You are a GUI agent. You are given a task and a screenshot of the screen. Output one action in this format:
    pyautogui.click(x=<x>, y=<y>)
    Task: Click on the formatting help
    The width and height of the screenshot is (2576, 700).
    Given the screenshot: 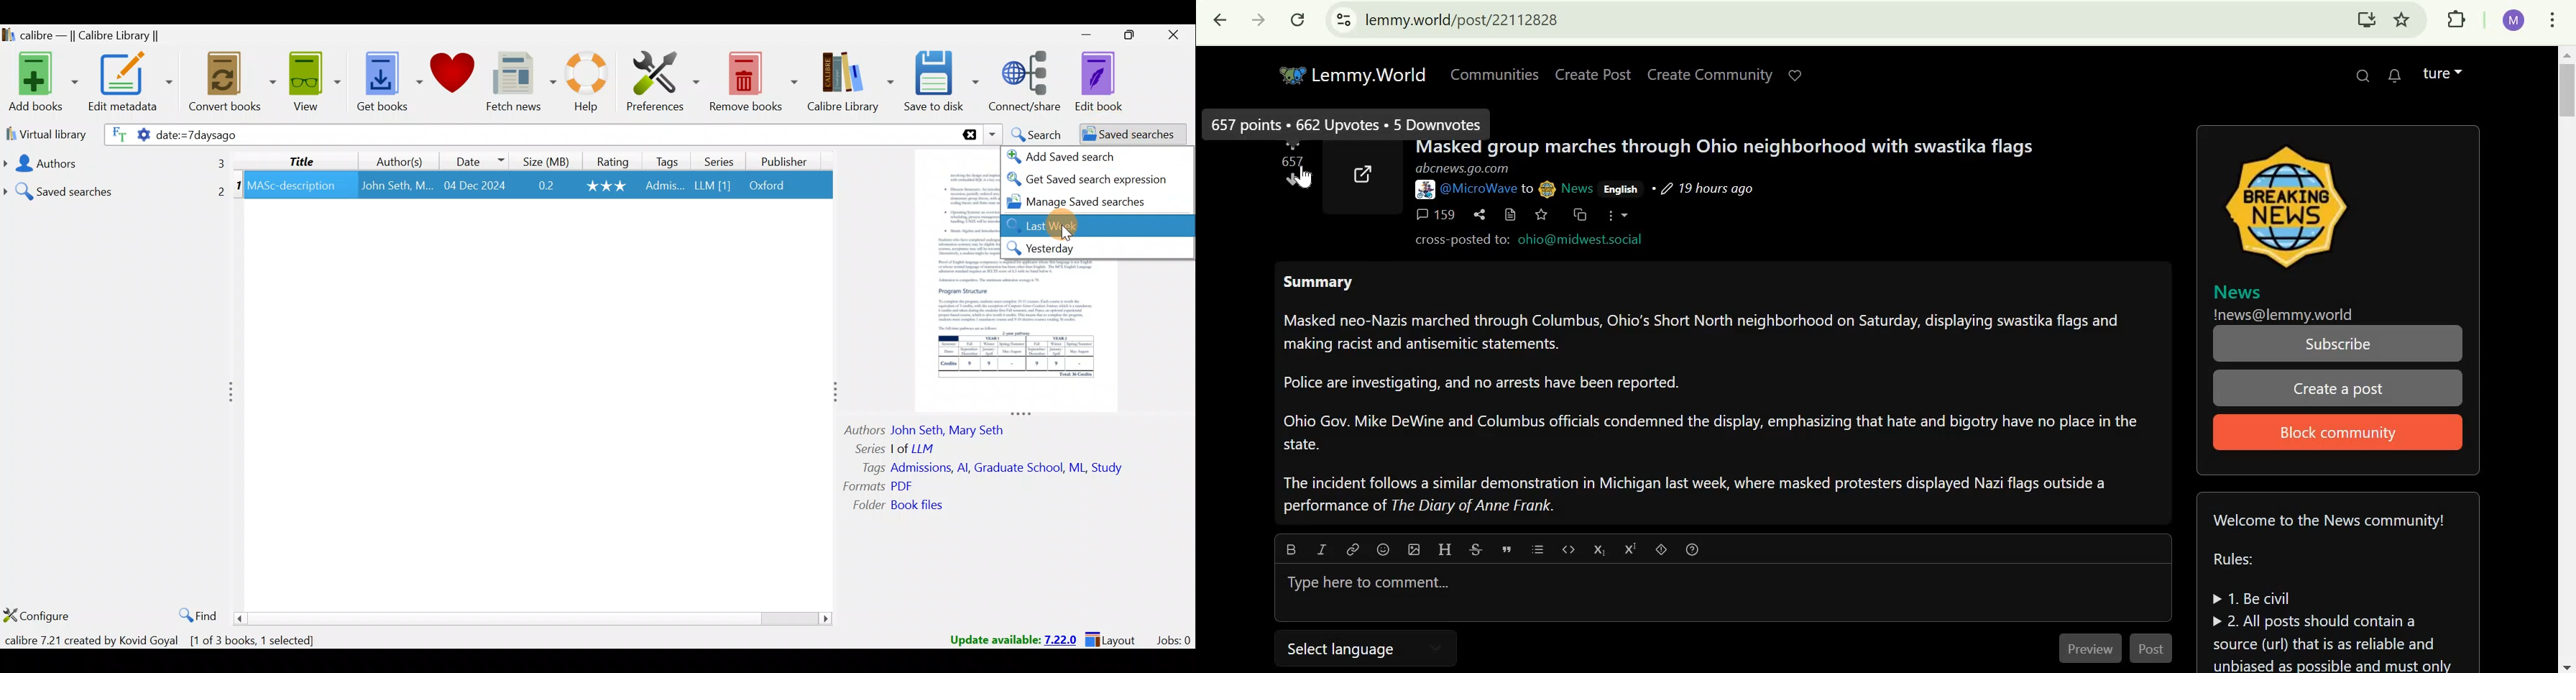 What is the action you would take?
    pyautogui.click(x=1693, y=550)
    